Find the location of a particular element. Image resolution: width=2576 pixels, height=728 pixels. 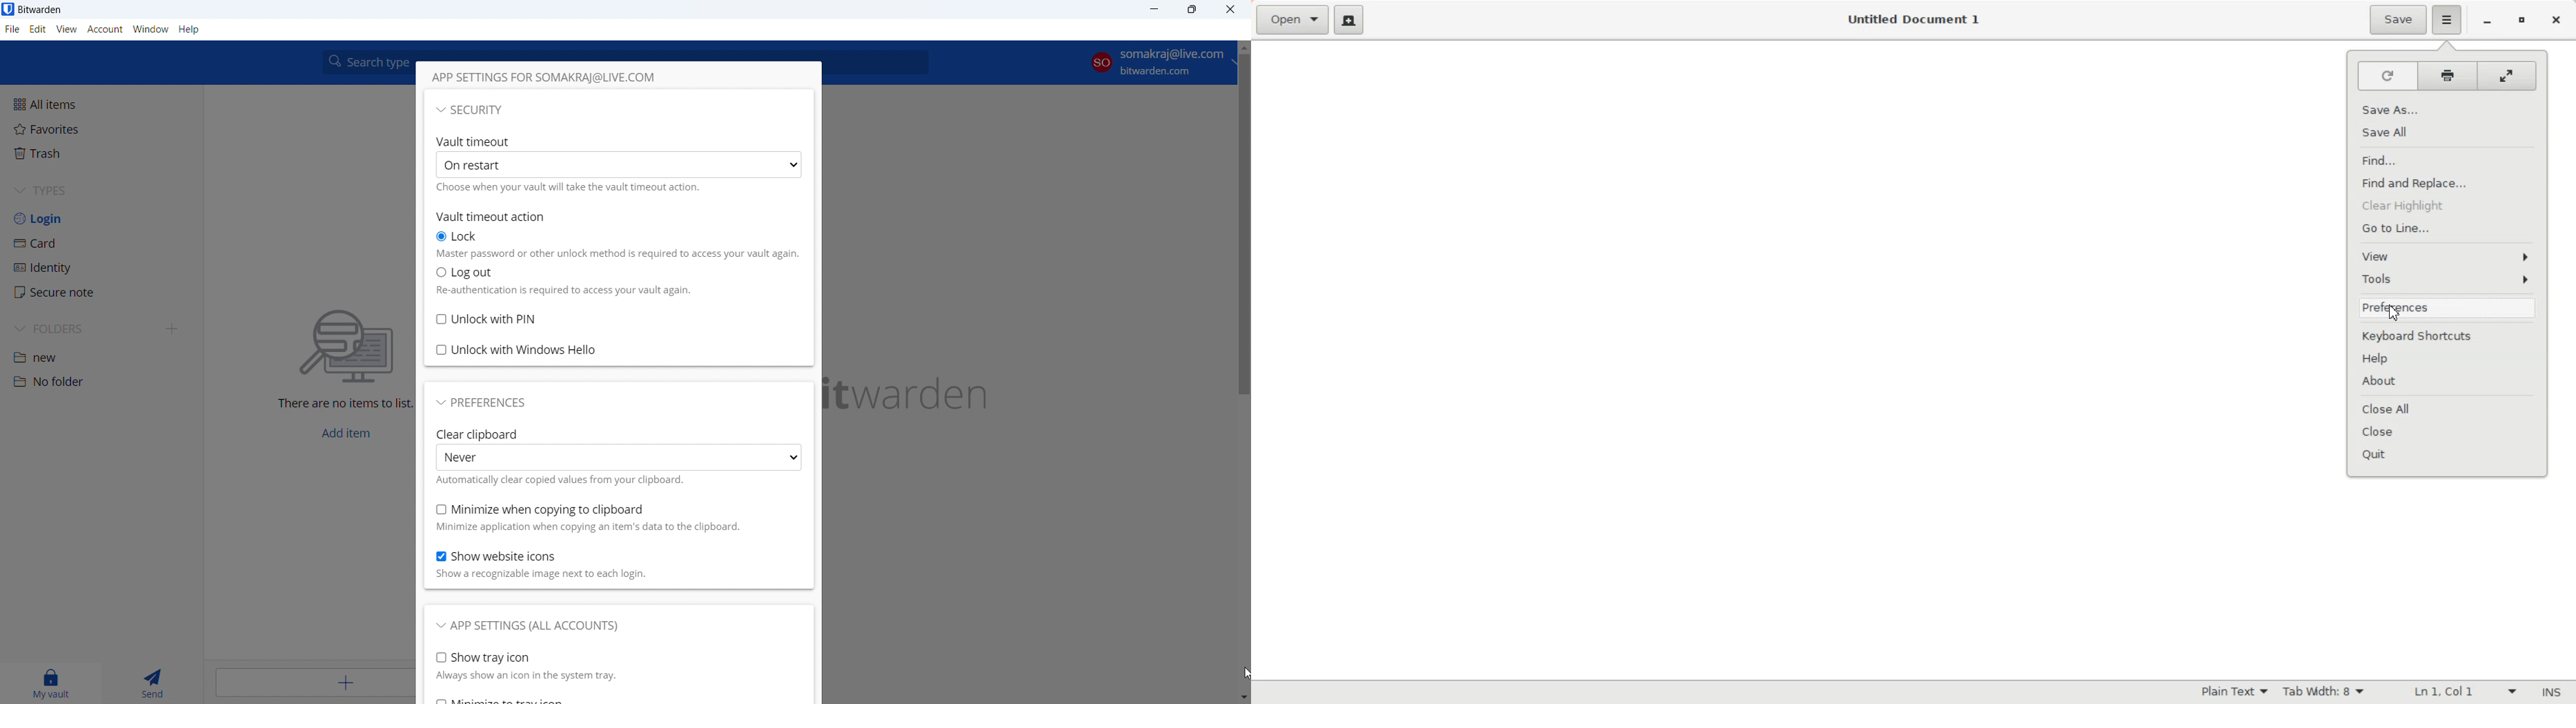

About is located at coordinates (2449, 382).